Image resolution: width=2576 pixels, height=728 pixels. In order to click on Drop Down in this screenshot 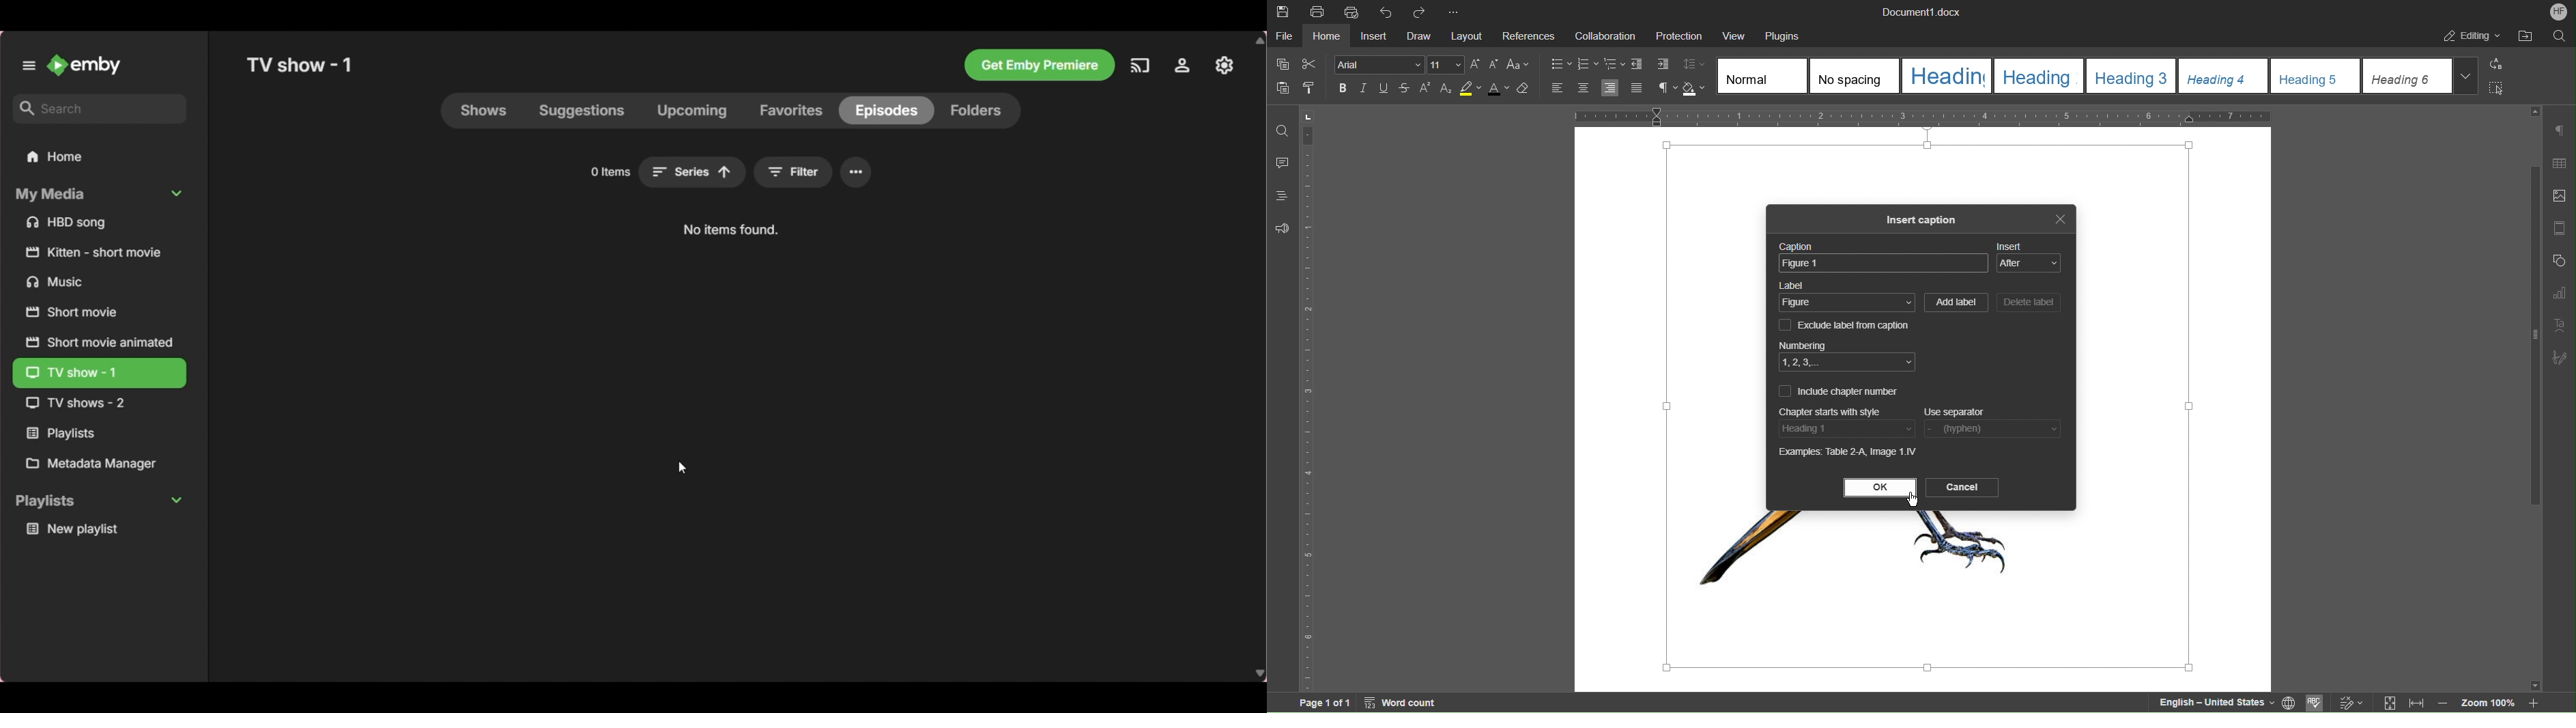, I will do `click(2465, 75)`.